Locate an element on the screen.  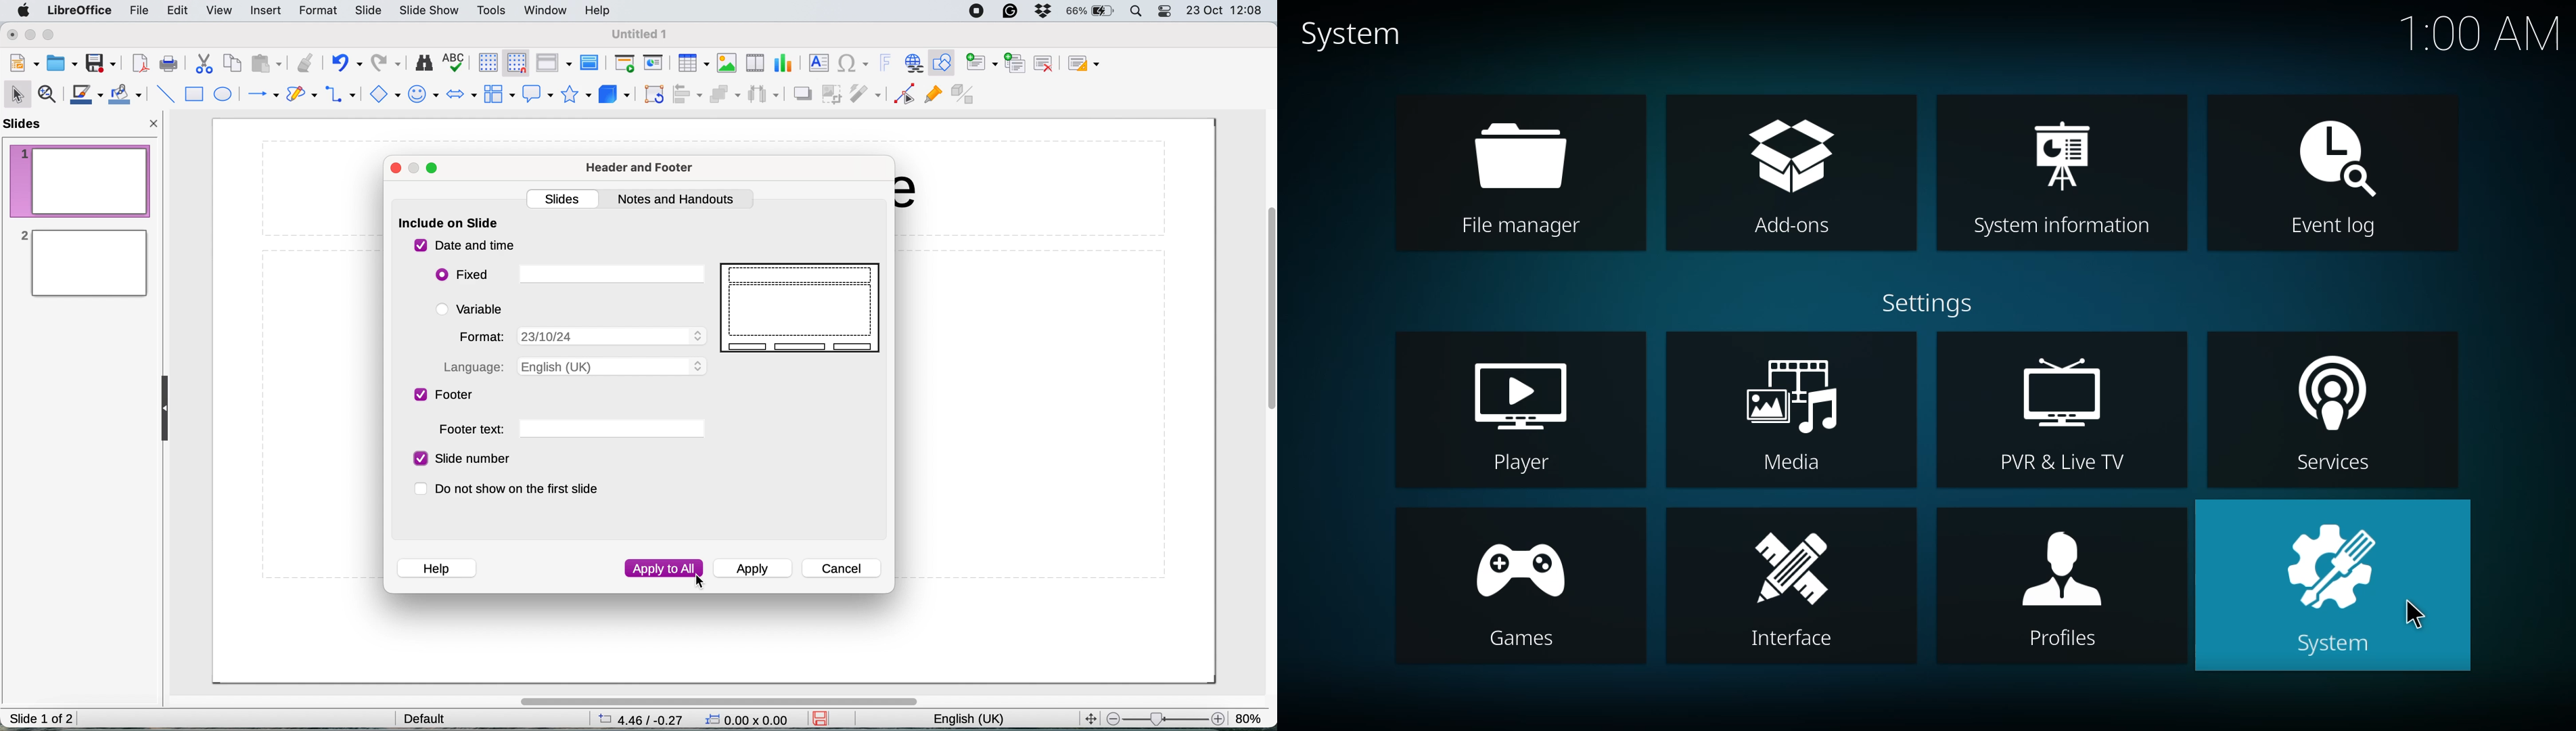
export directly as pdf is located at coordinates (140, 65).